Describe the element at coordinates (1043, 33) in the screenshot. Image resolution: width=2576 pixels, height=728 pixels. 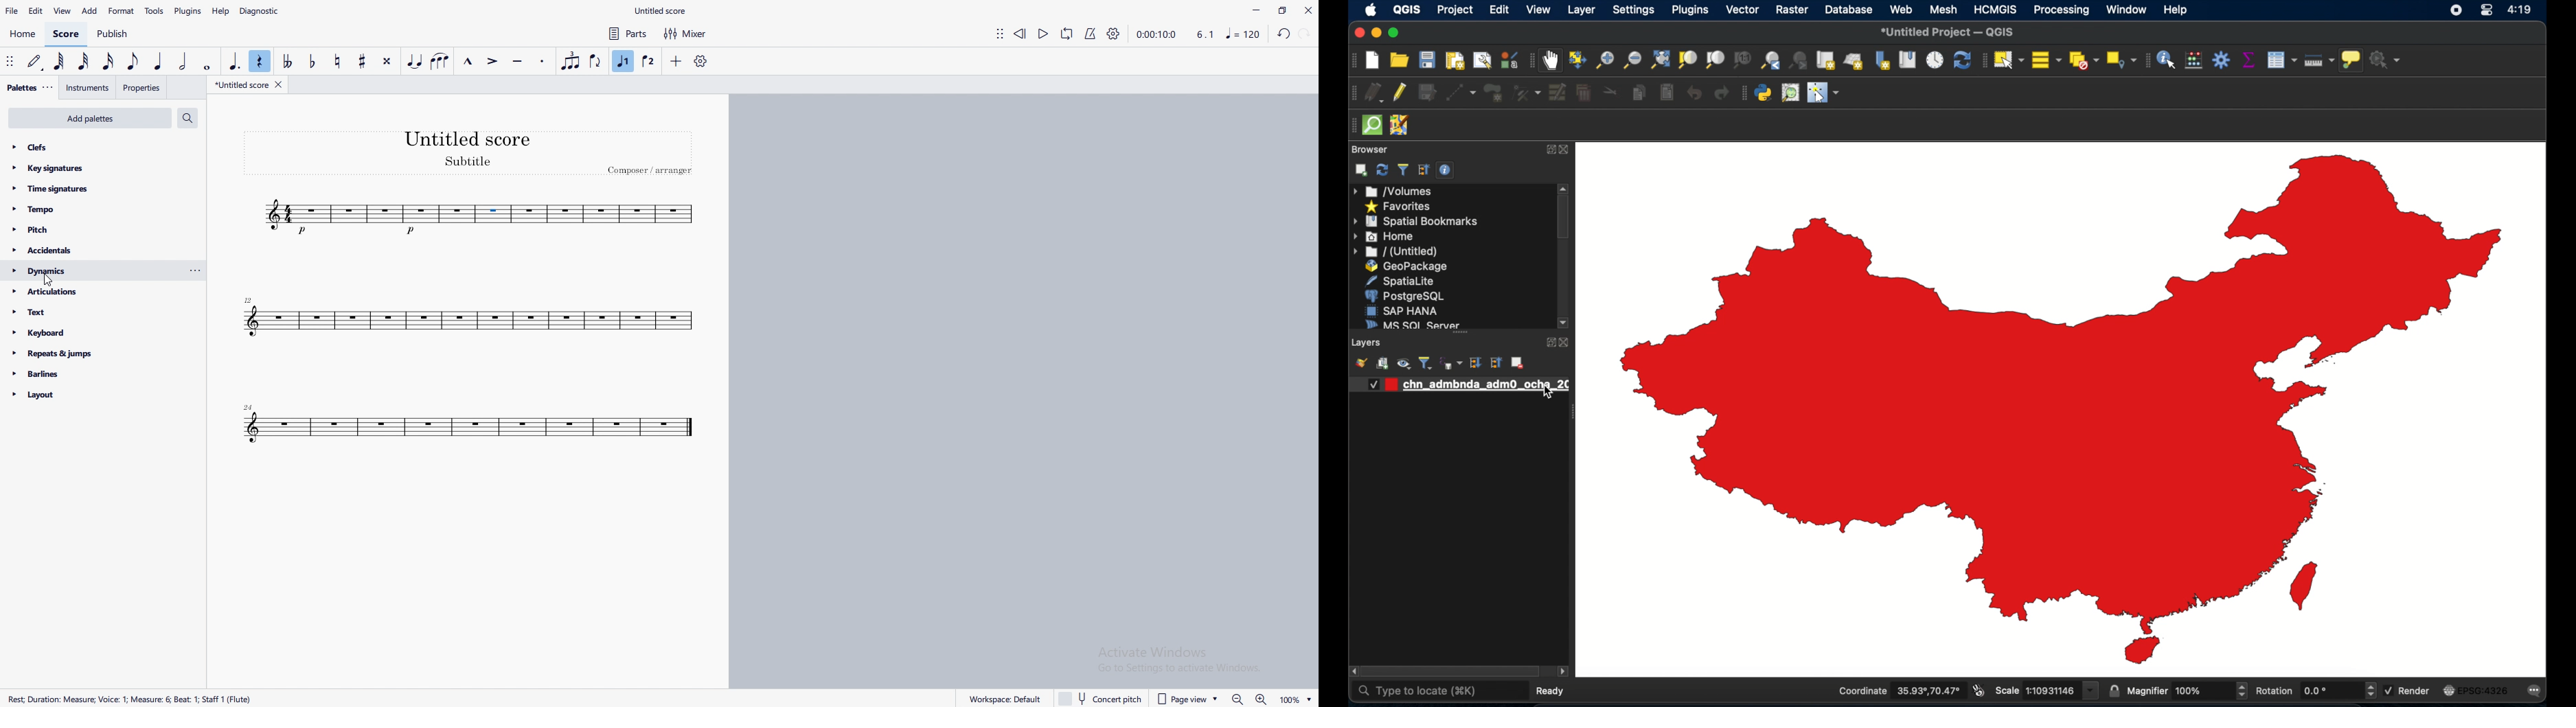
I see `play` at that location.